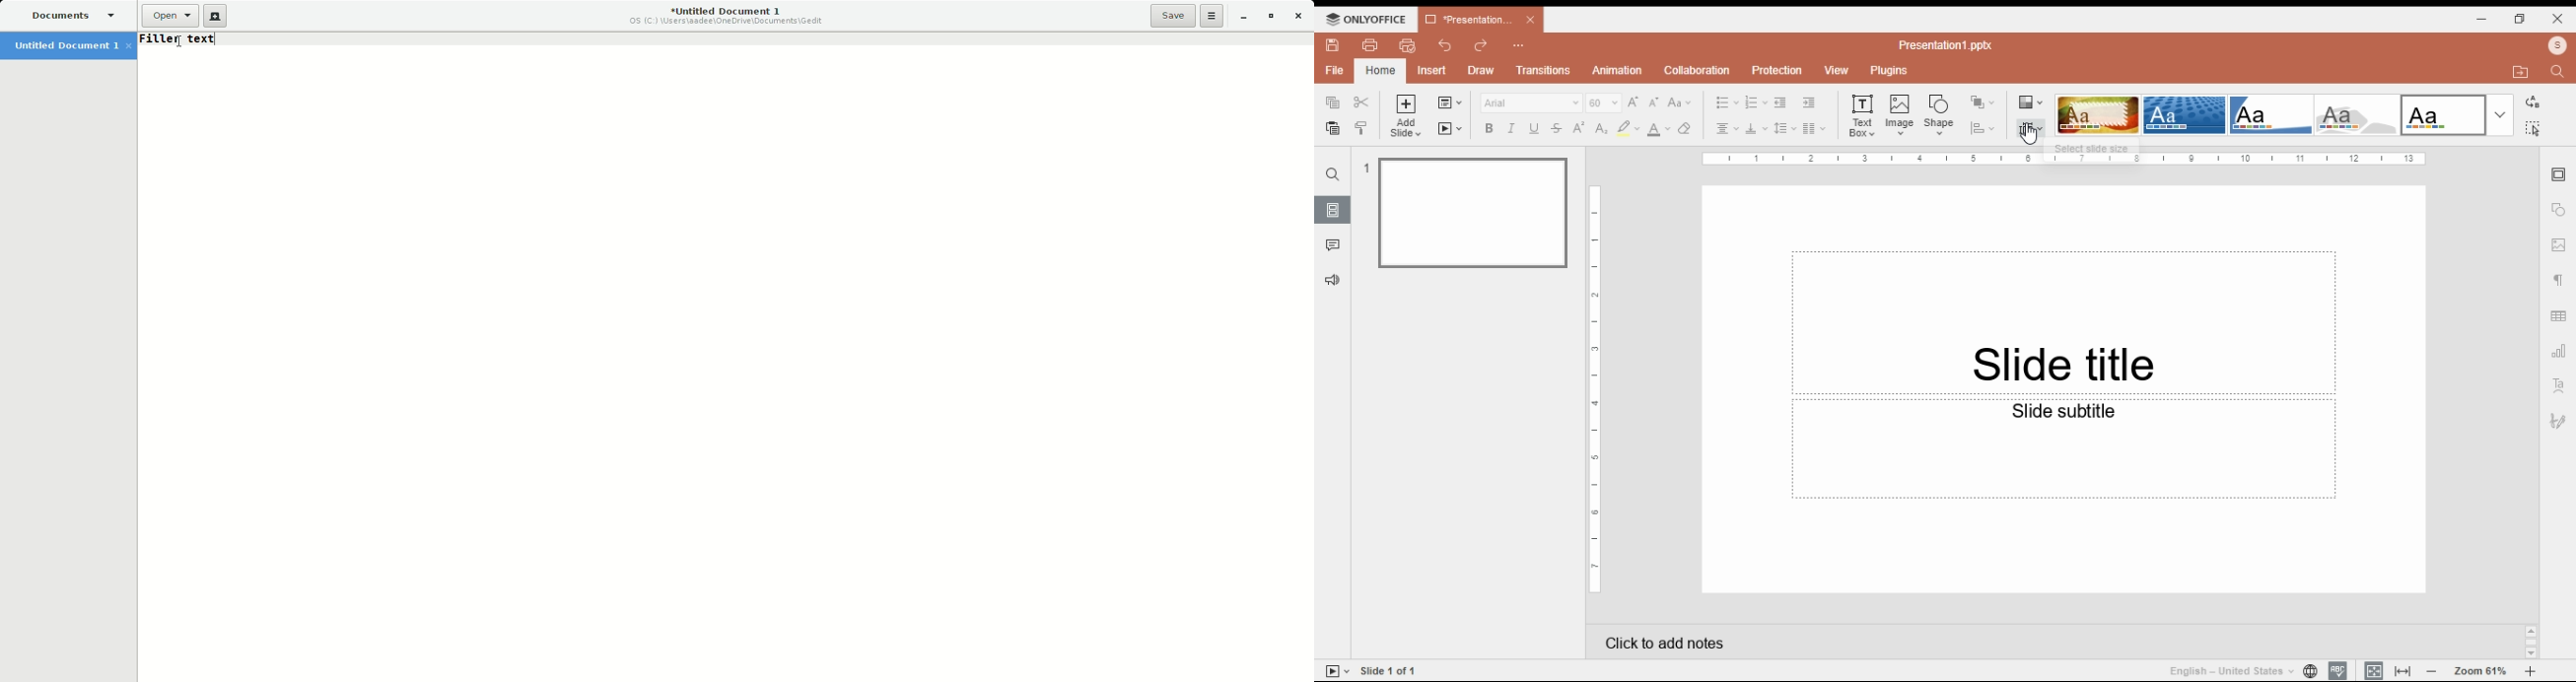 This screenshot has height=700, width=2576. I want to click on comments, so click(1333, 245).